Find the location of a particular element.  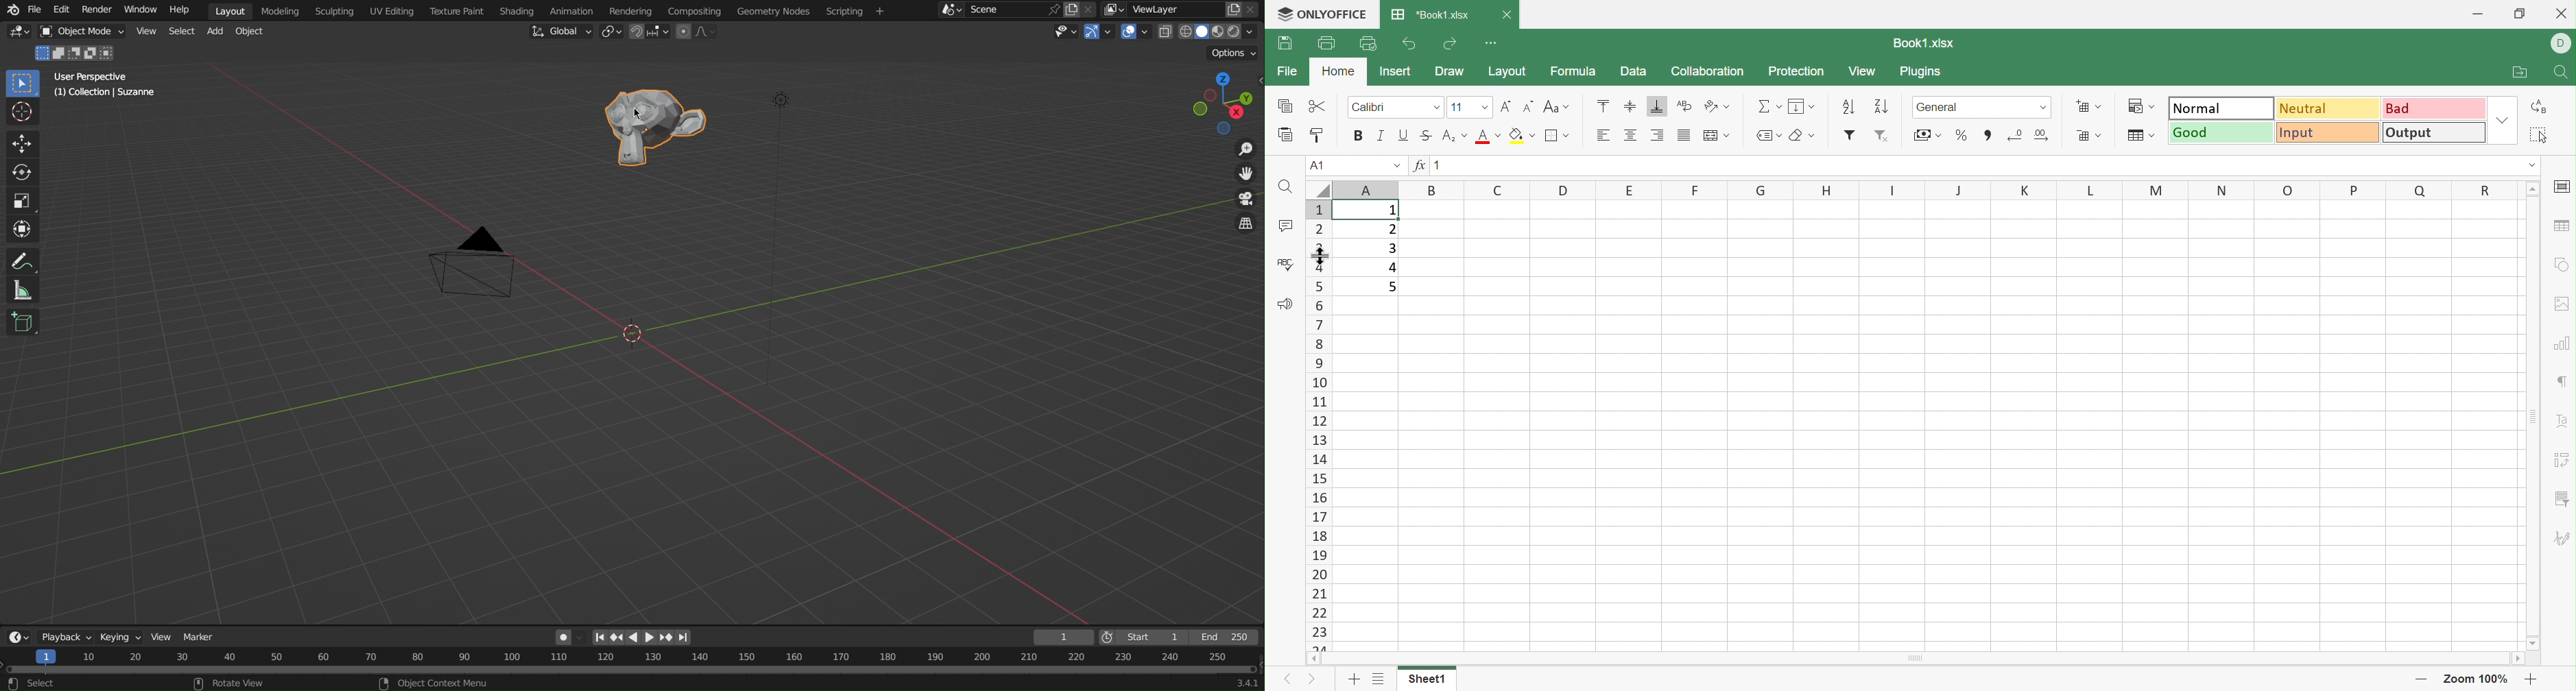

Find is located at coordinates (1288, 189).